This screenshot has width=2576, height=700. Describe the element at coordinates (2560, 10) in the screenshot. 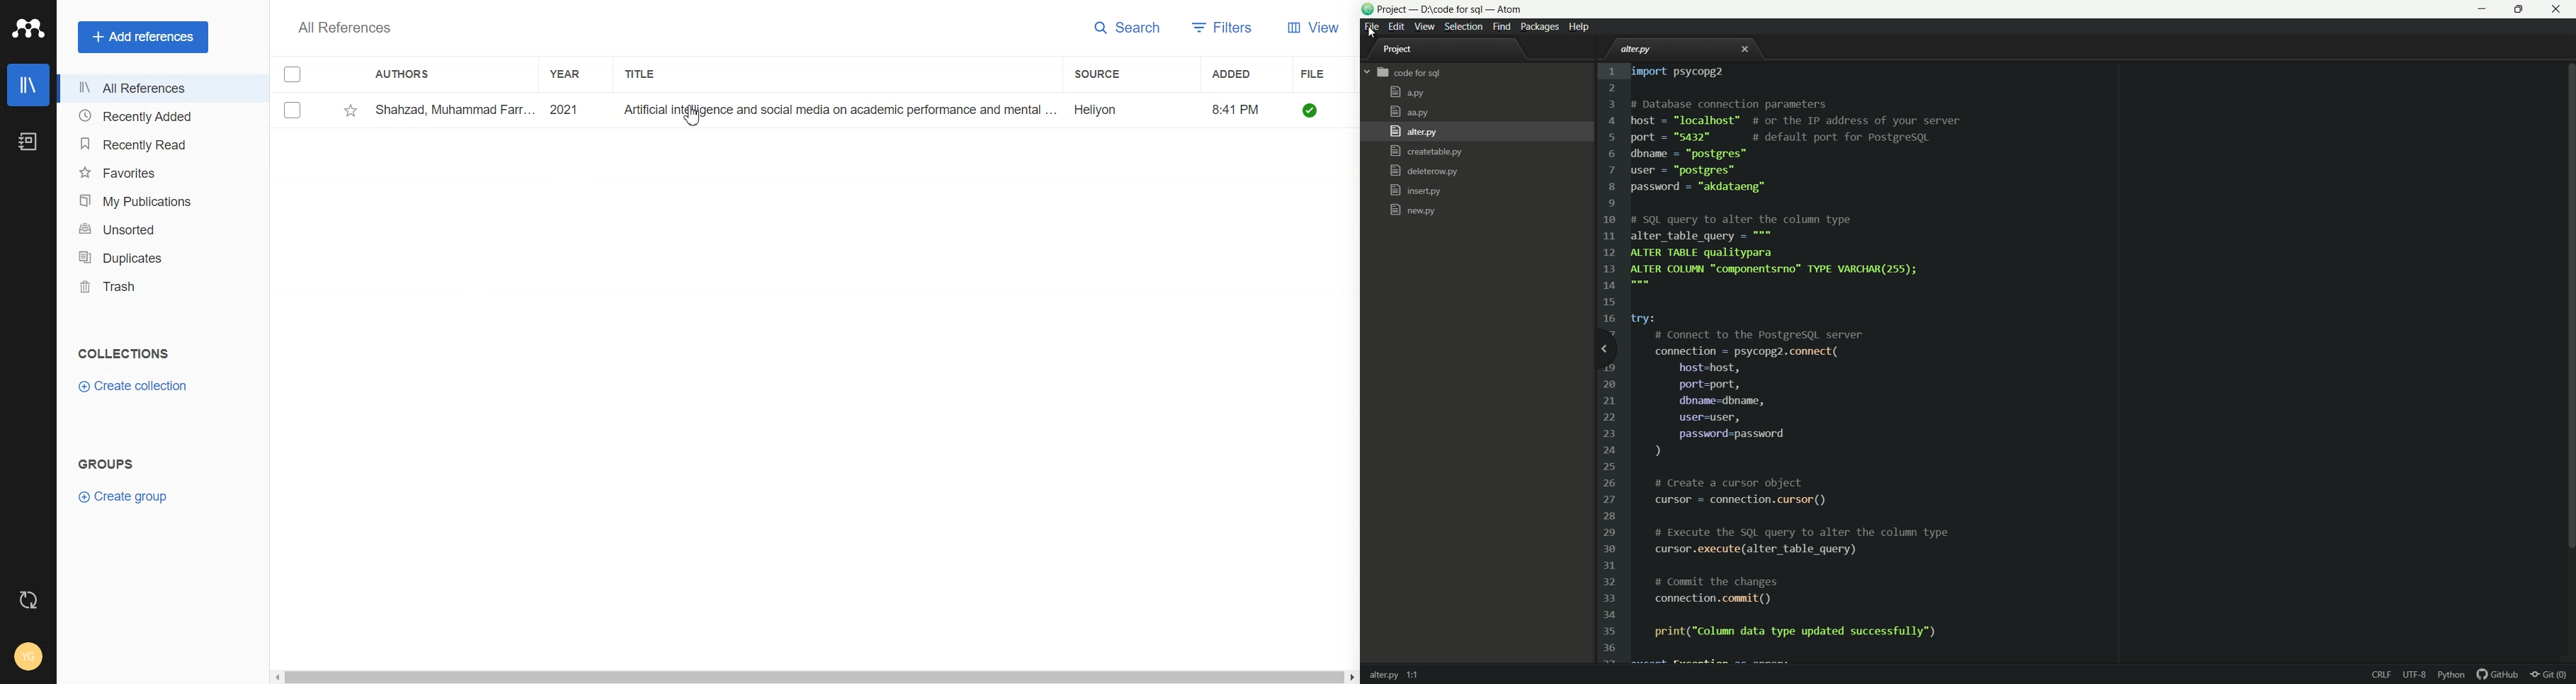

I see `close app` at that location.